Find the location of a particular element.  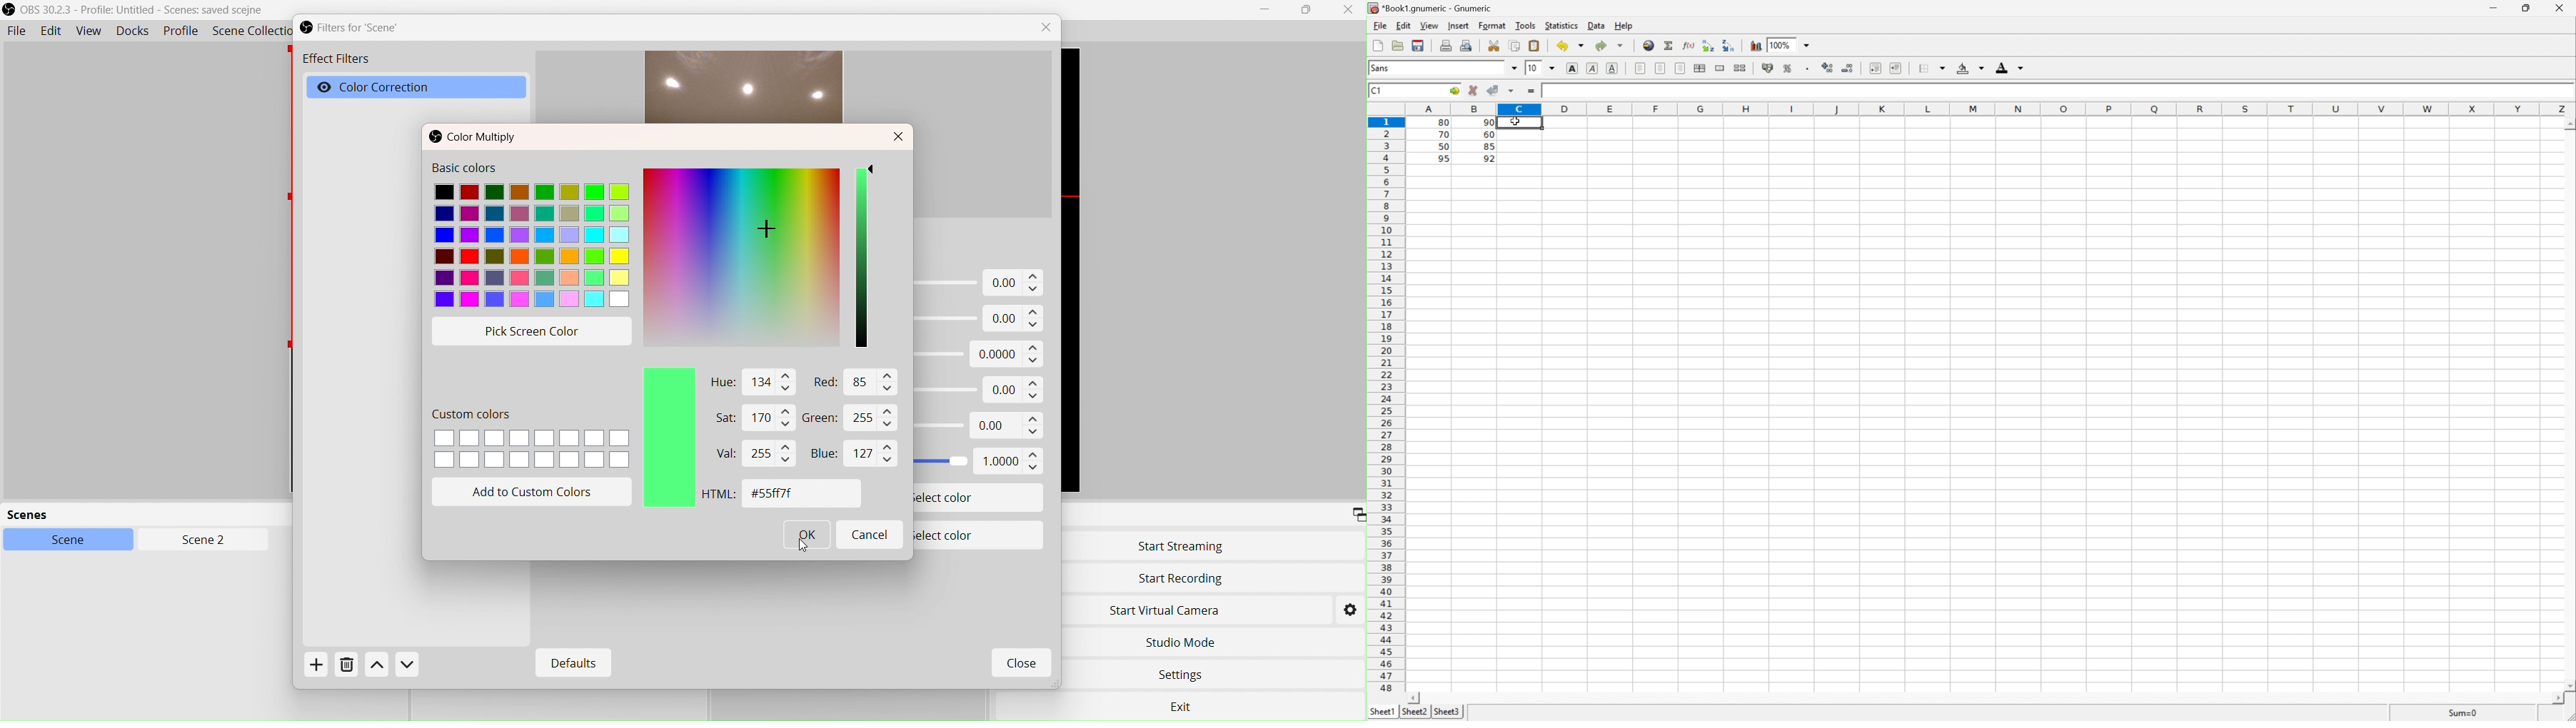

Close is located at coordinates (1348, 9).